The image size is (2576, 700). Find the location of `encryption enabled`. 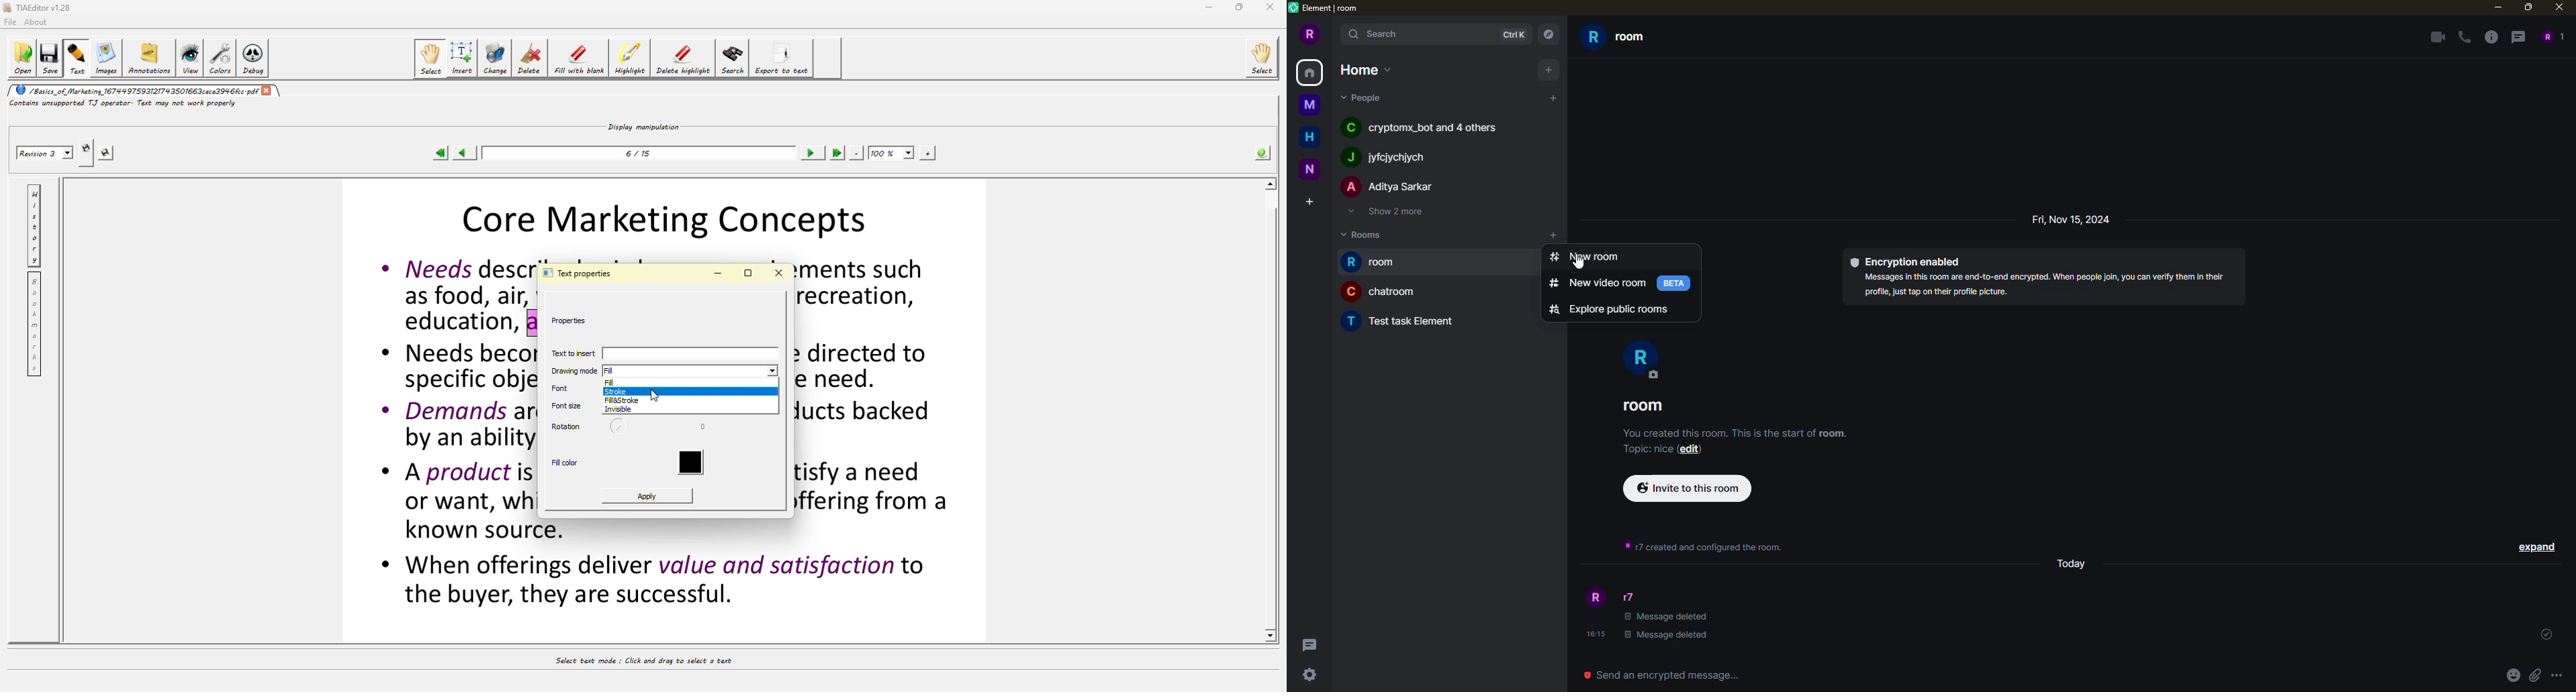

encryption enabled is located at coordinates (1907, 260).